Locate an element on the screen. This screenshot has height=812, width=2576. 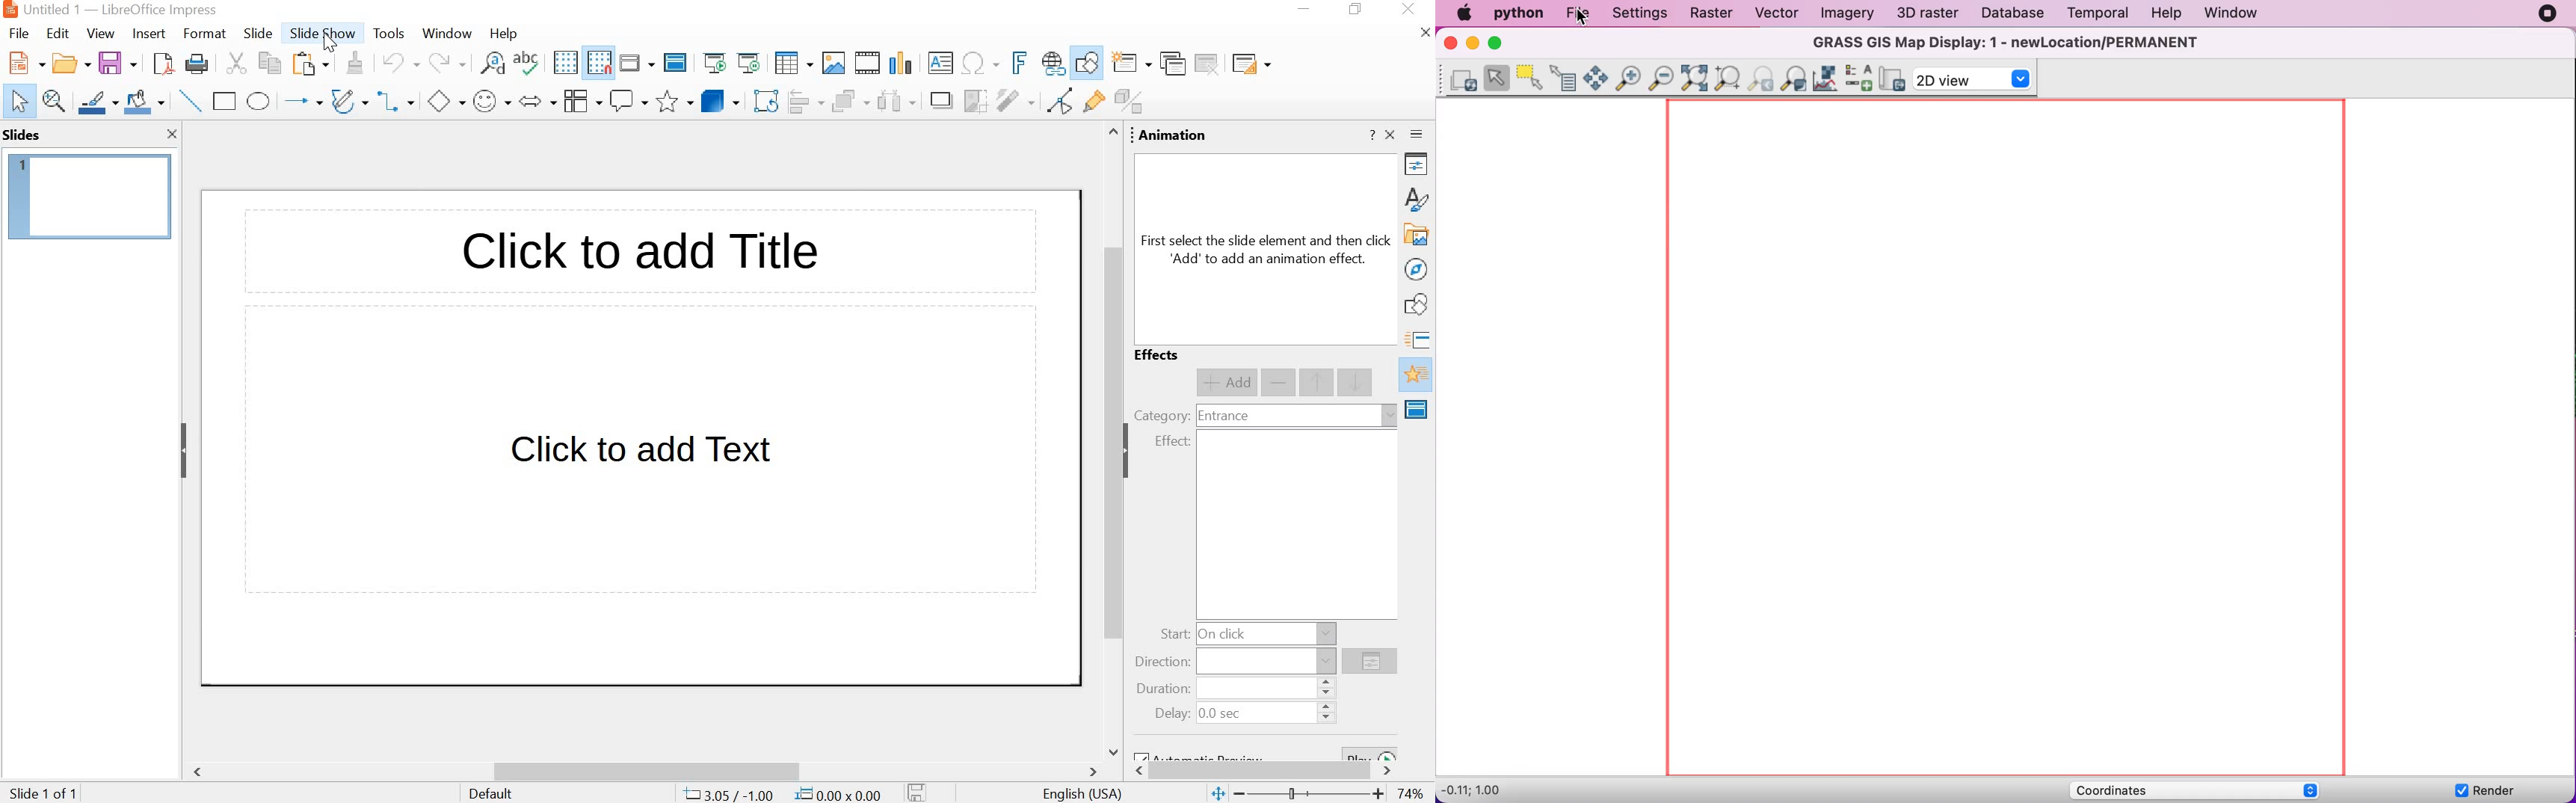
maximize is located at coordinates (1358, 10).